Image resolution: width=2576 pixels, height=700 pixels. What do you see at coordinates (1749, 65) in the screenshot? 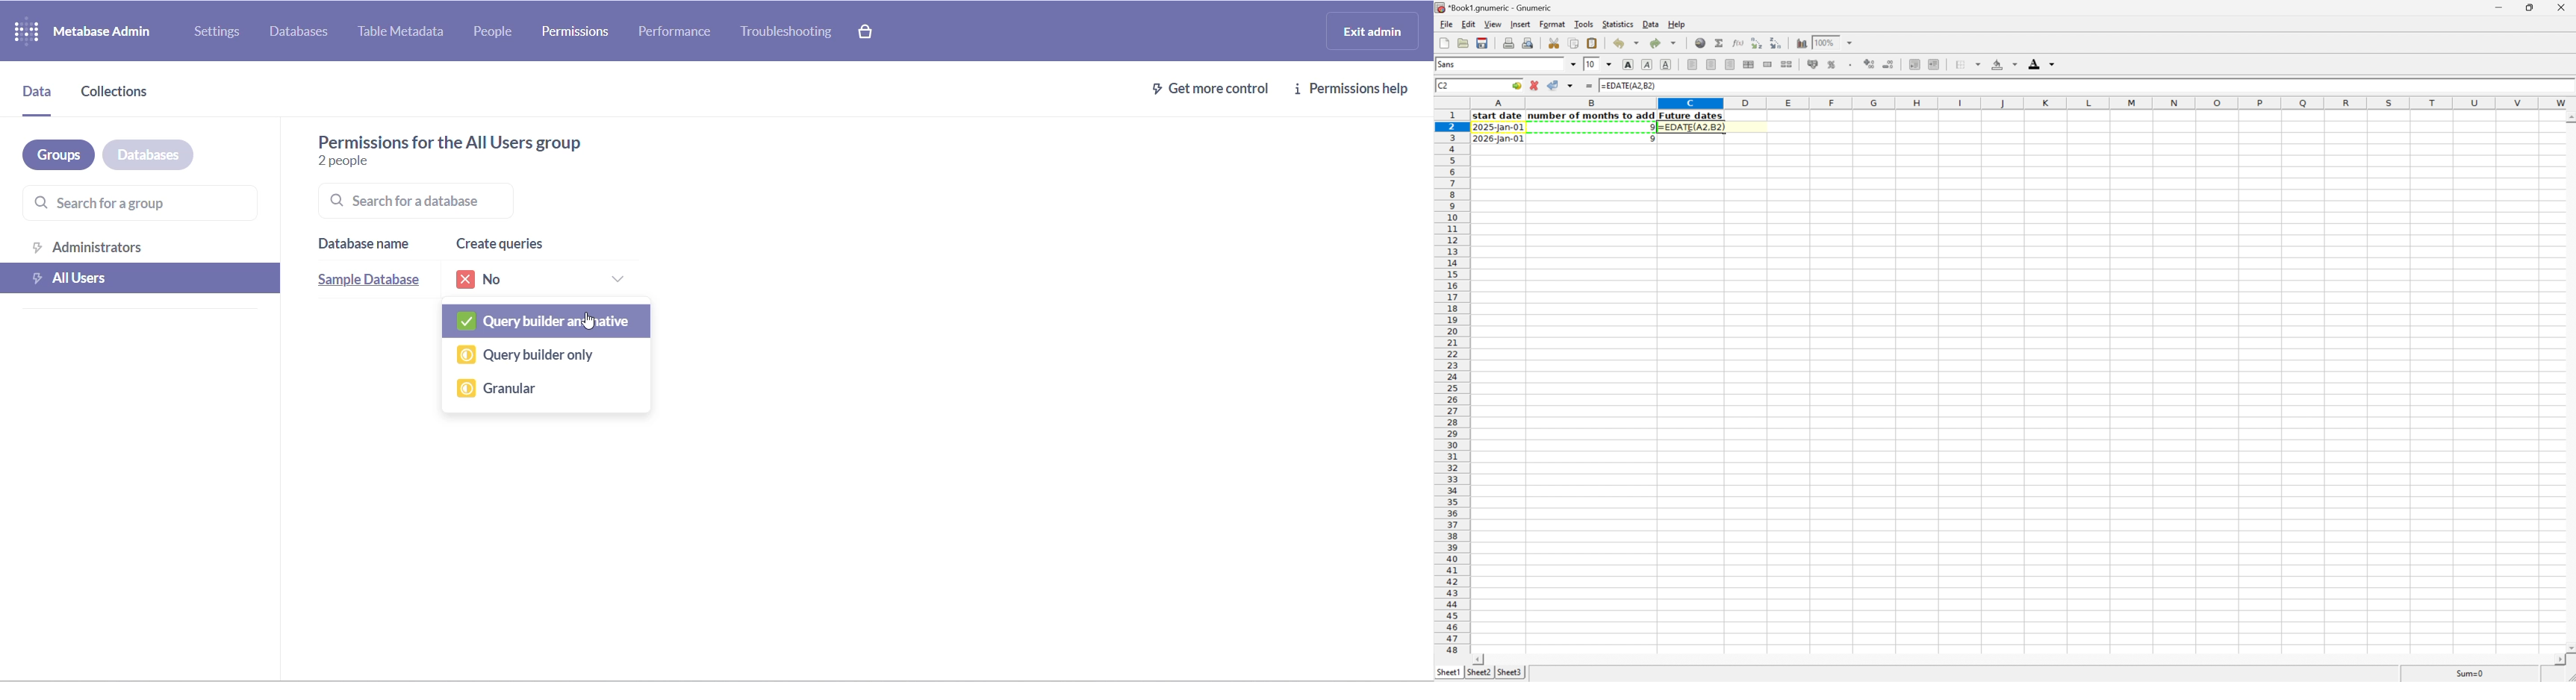
I see `Center horizontally across selection` at bounding box center [1749, 65].